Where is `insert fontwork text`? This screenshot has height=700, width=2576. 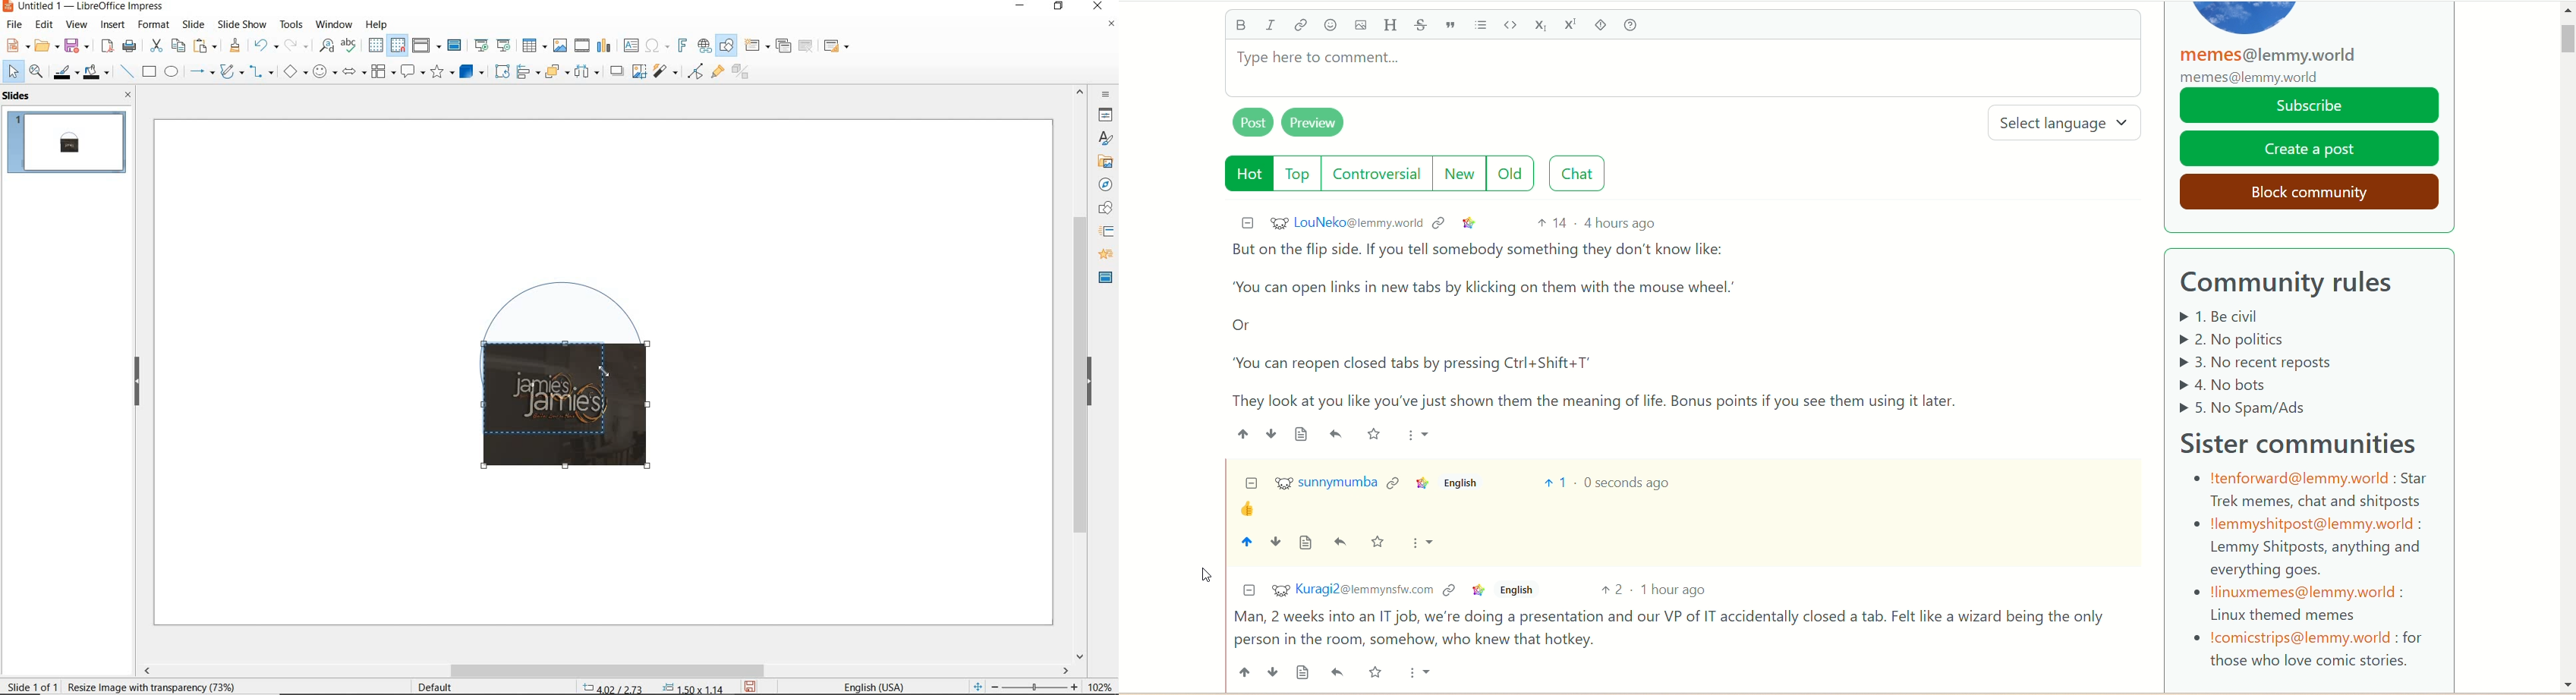
insert fontwork text is located at coordinates (681, 46).